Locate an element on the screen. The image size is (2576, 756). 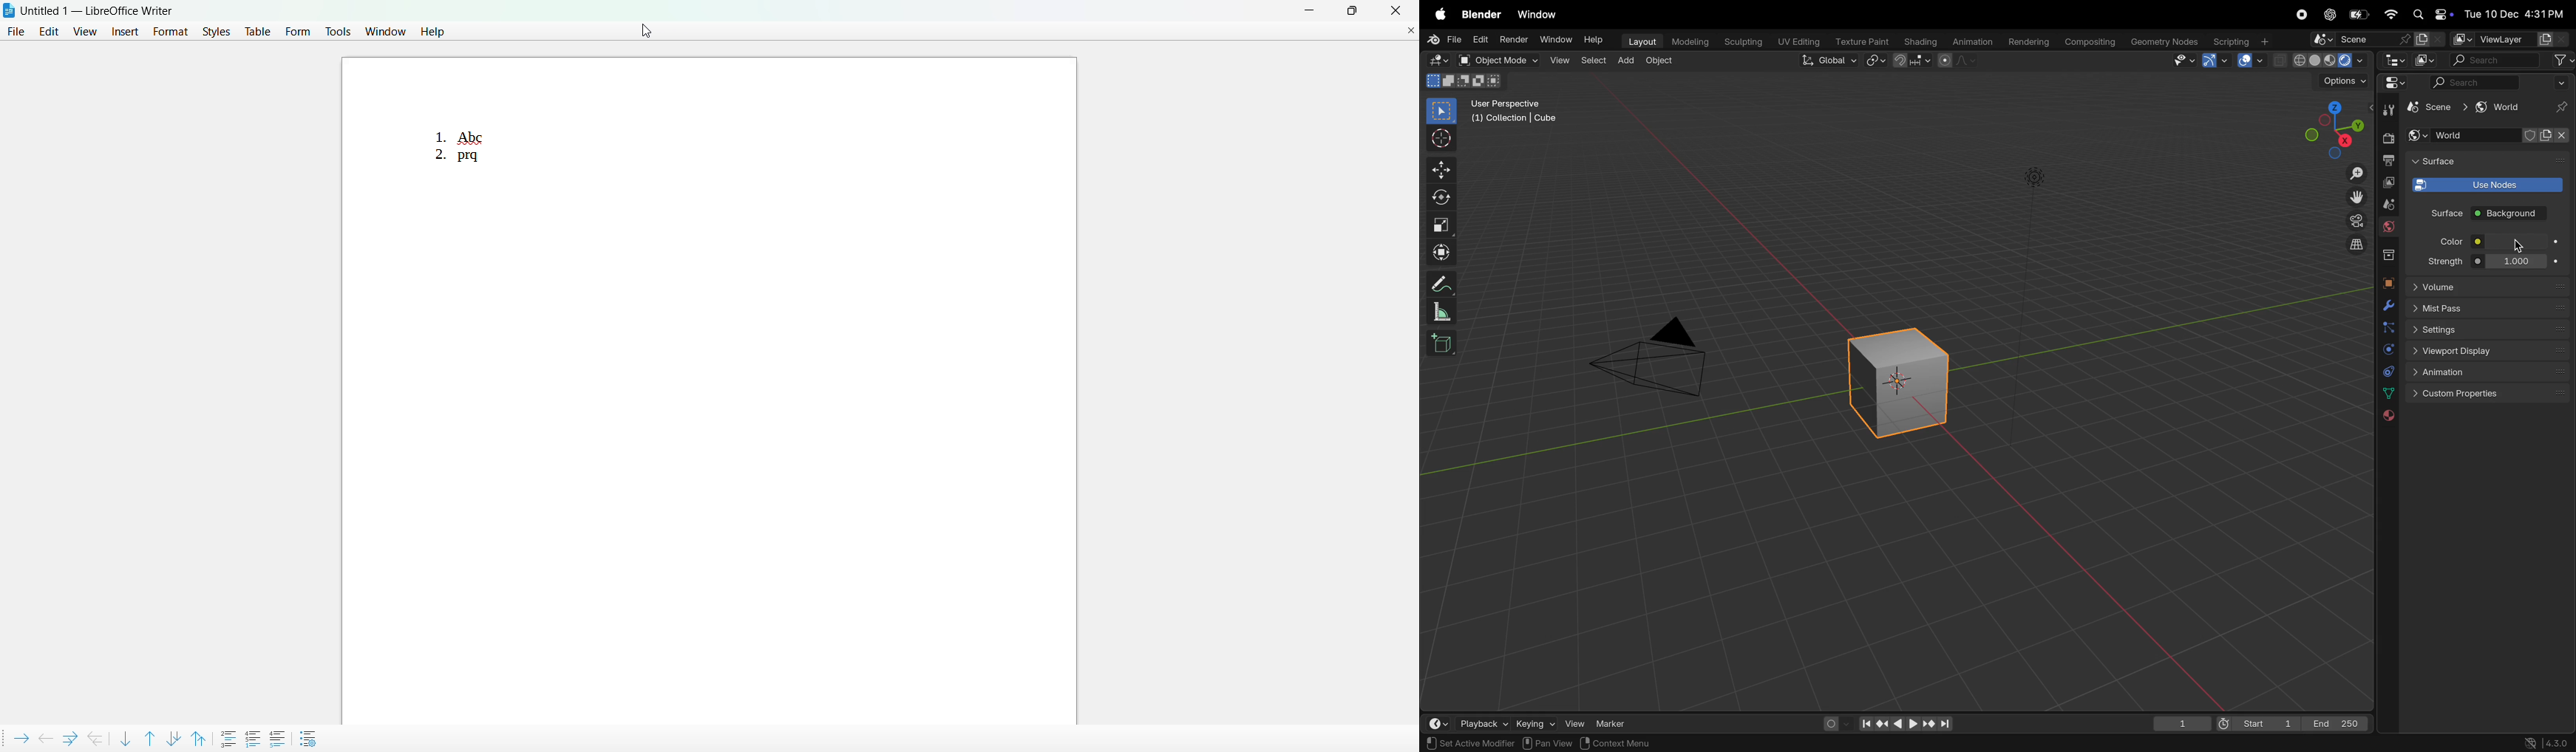
auto keying is located at coordinates (1834, 723).